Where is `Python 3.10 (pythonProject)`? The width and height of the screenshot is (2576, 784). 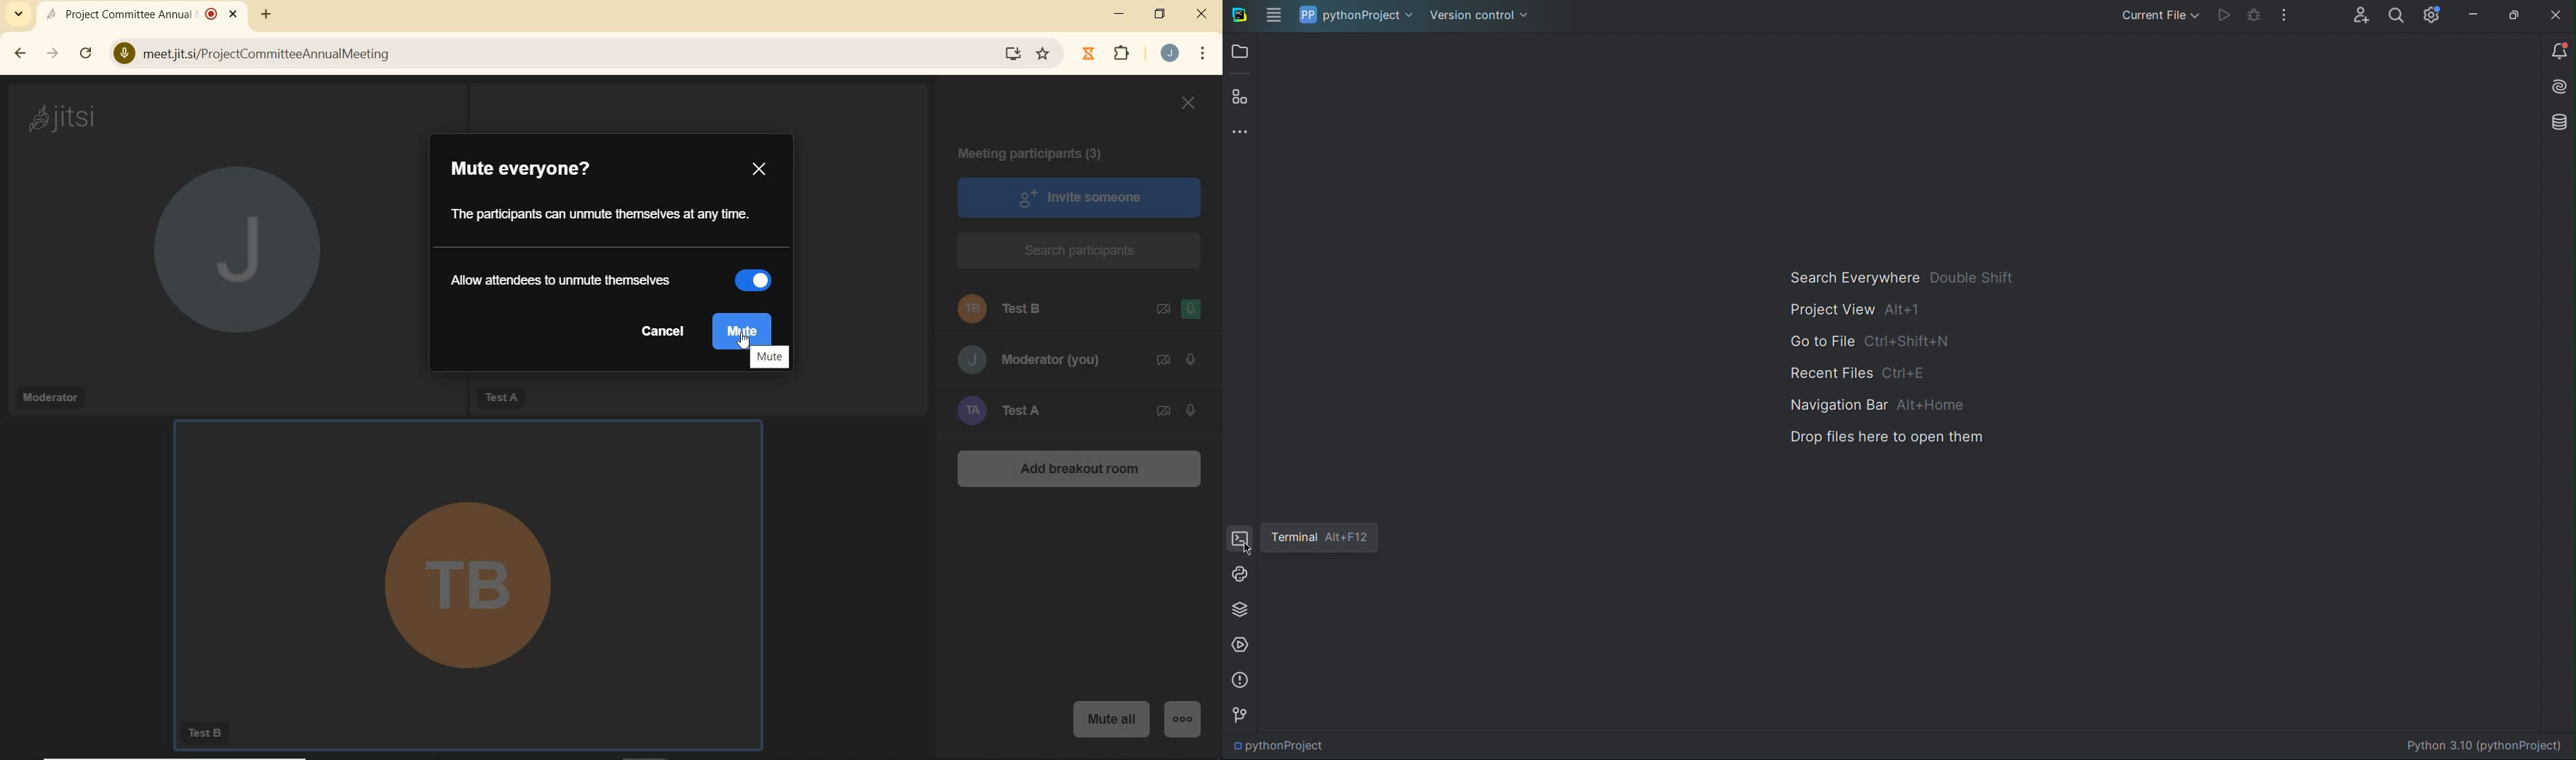 Python 3.10 (pythonProject) is located at coordinates (2488, 744).